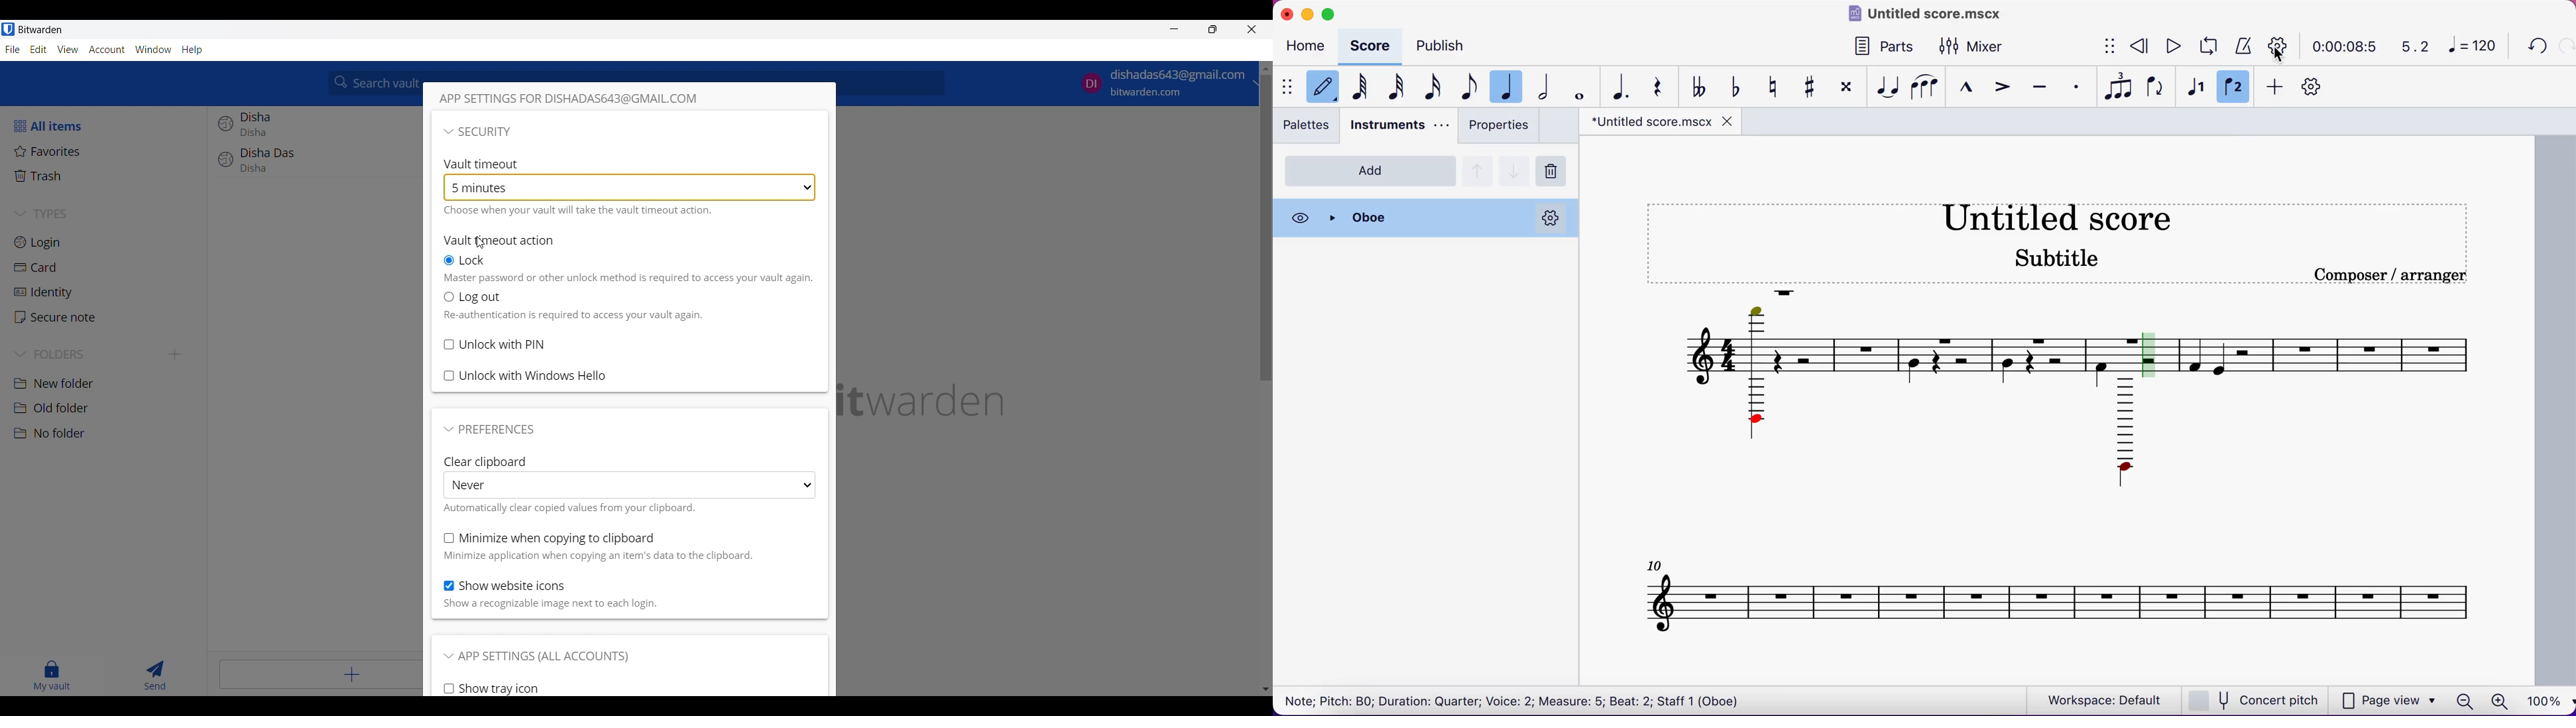  I want to click on Edit menu, so click(38, 49).